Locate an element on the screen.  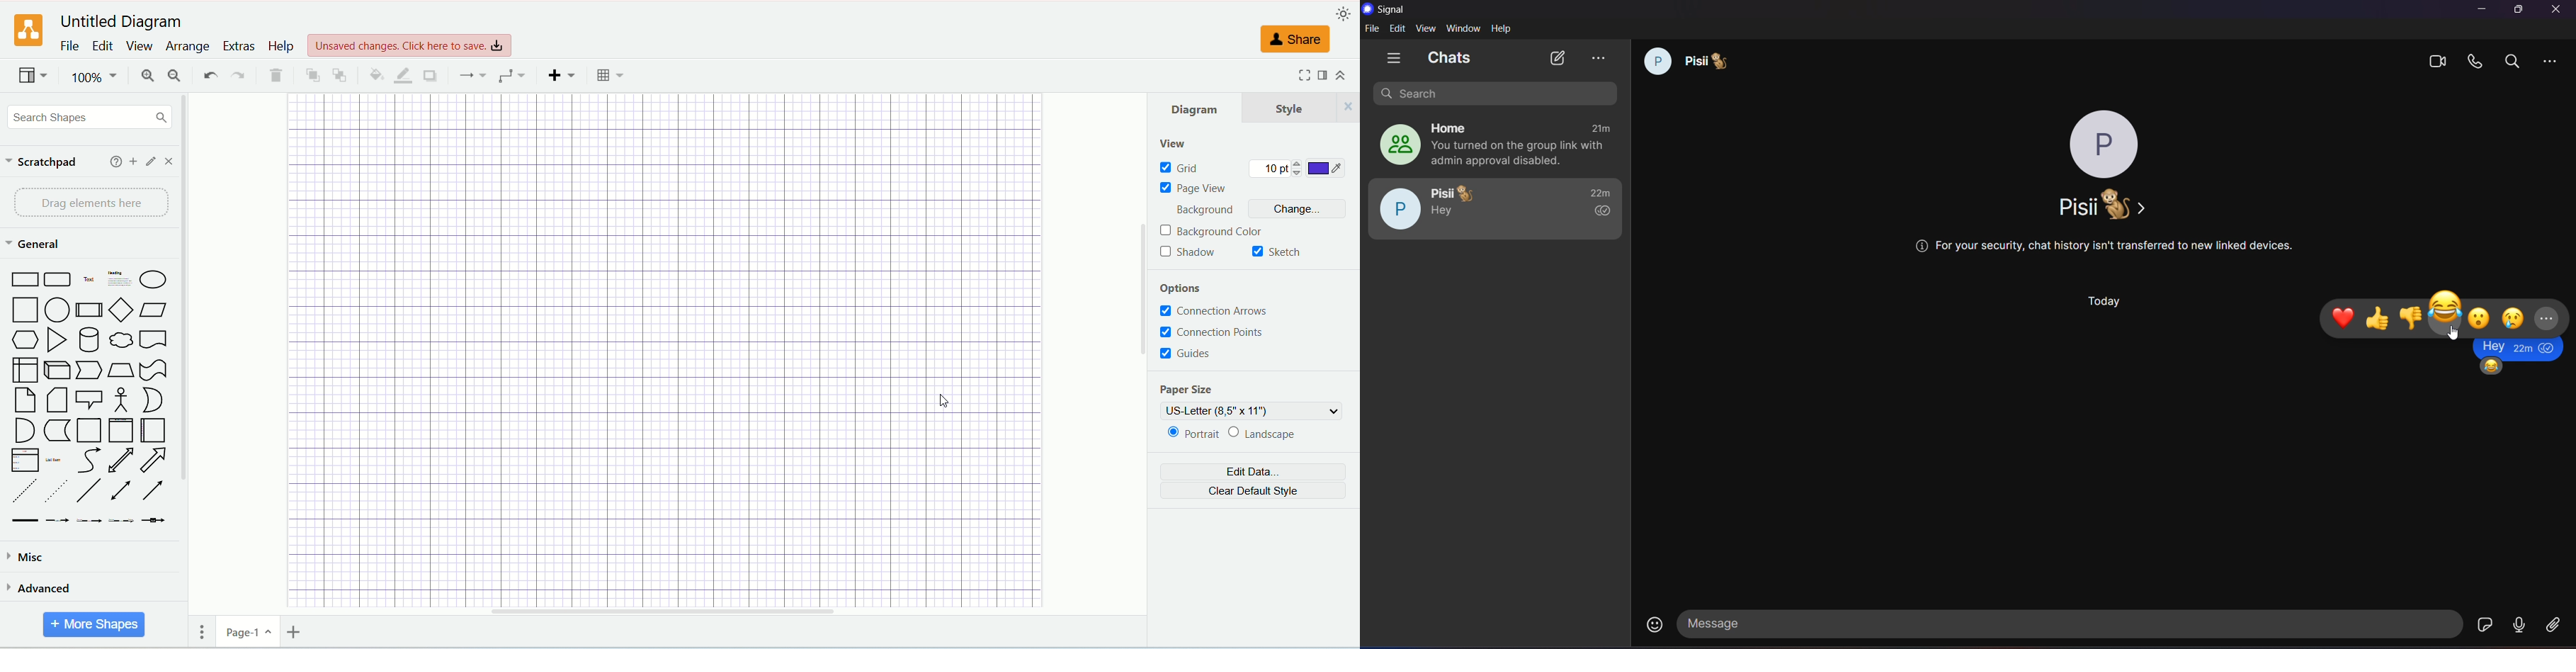
logo is located at coordinates (28, 31).